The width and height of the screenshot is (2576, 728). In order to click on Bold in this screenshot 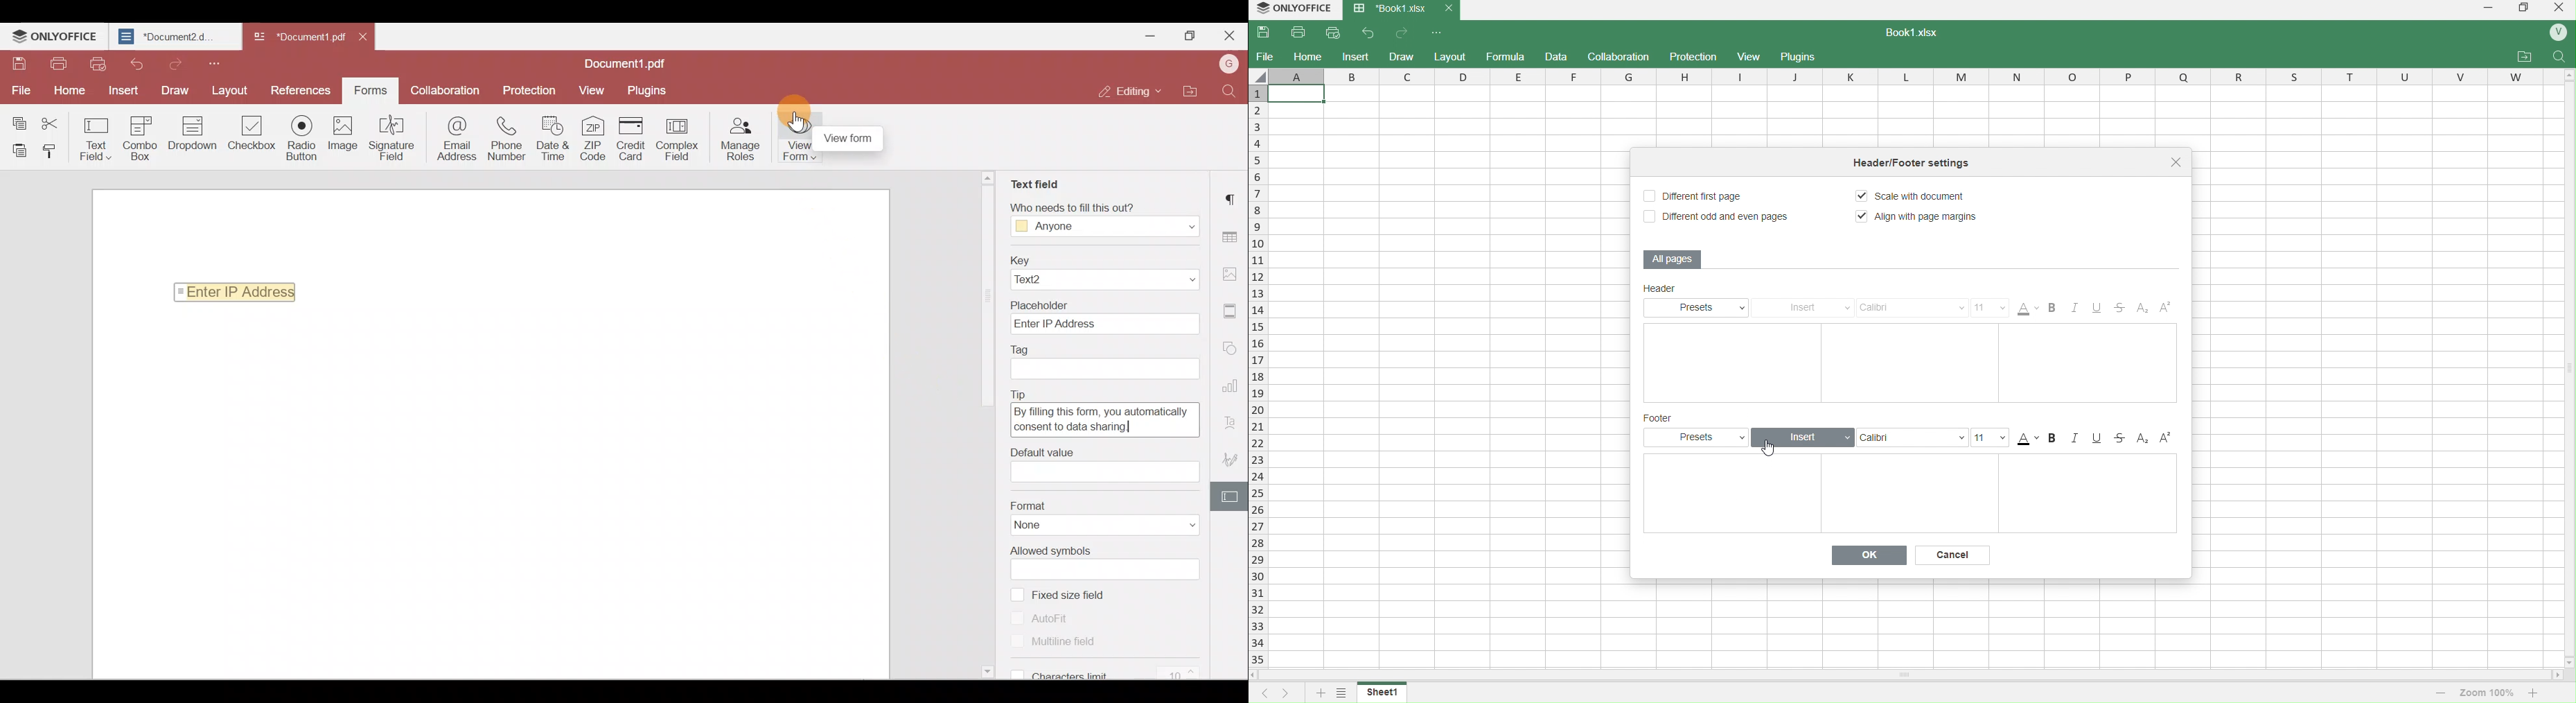, I will do `click(2055, 309)`.